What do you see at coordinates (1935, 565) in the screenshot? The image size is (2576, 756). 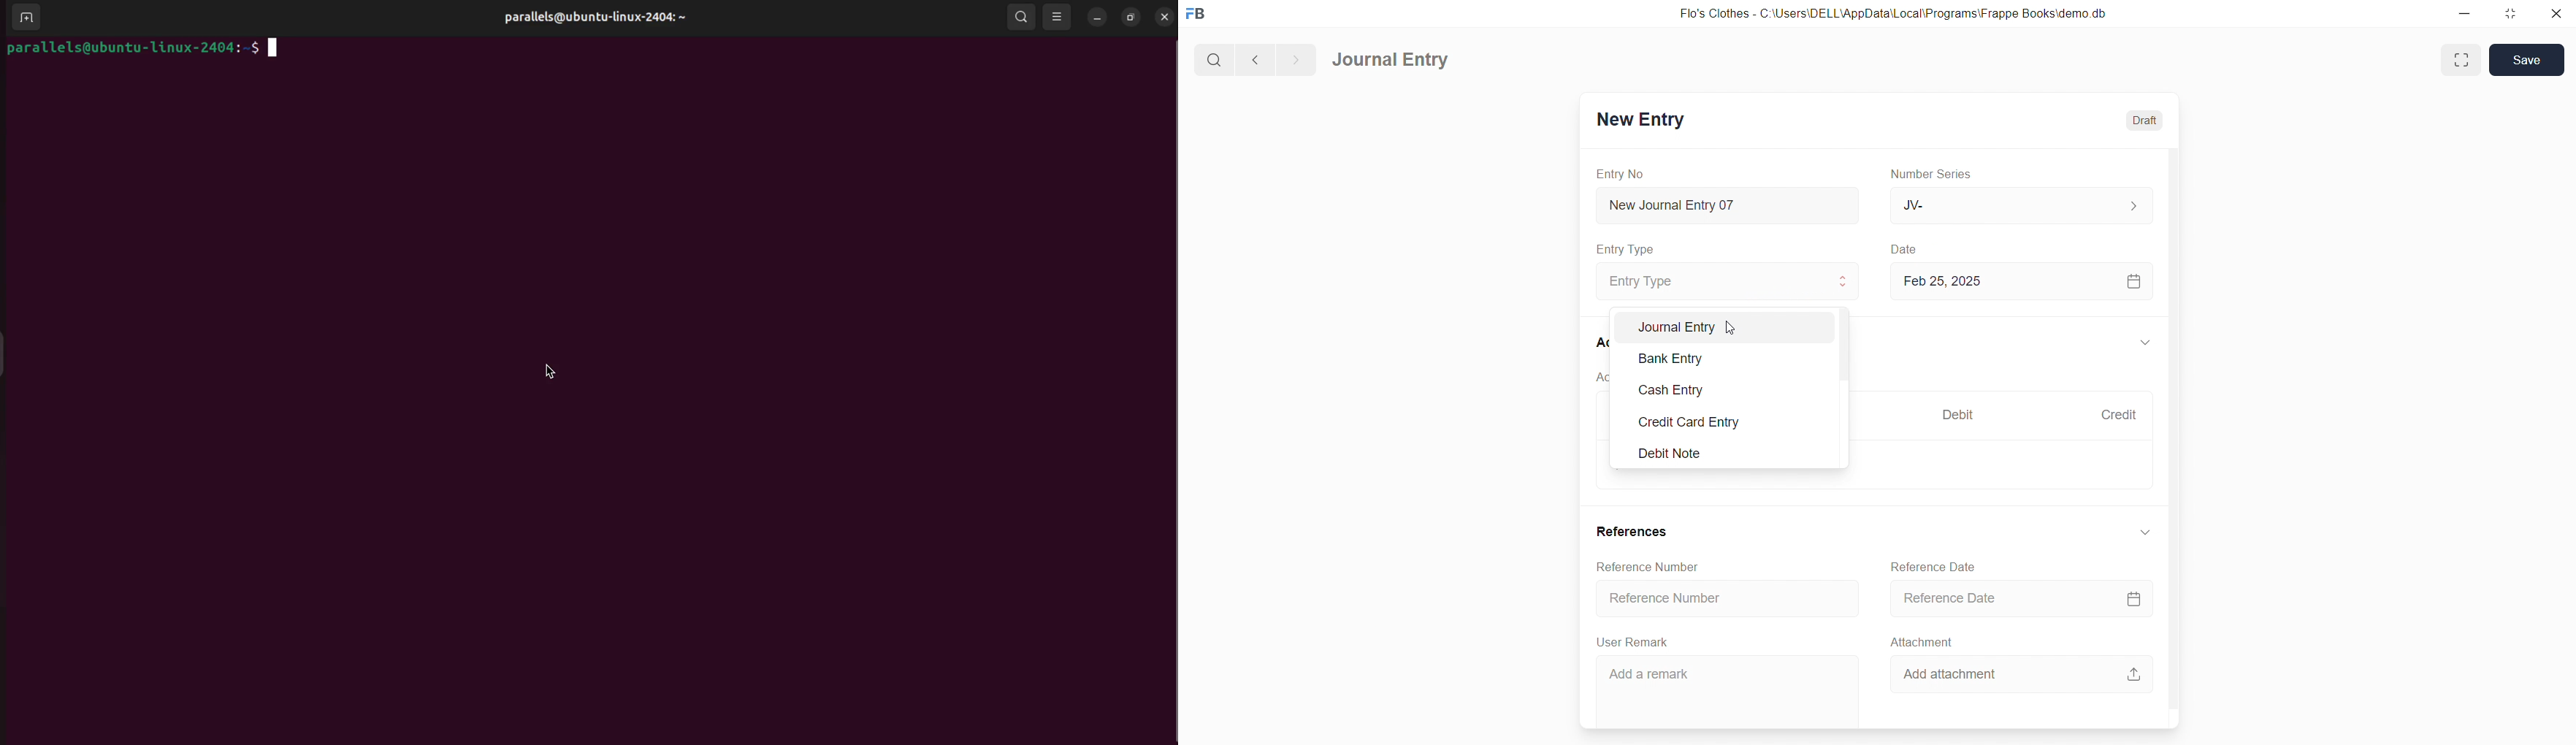 I see `Reference Date` at bounding box center [1935, 565].